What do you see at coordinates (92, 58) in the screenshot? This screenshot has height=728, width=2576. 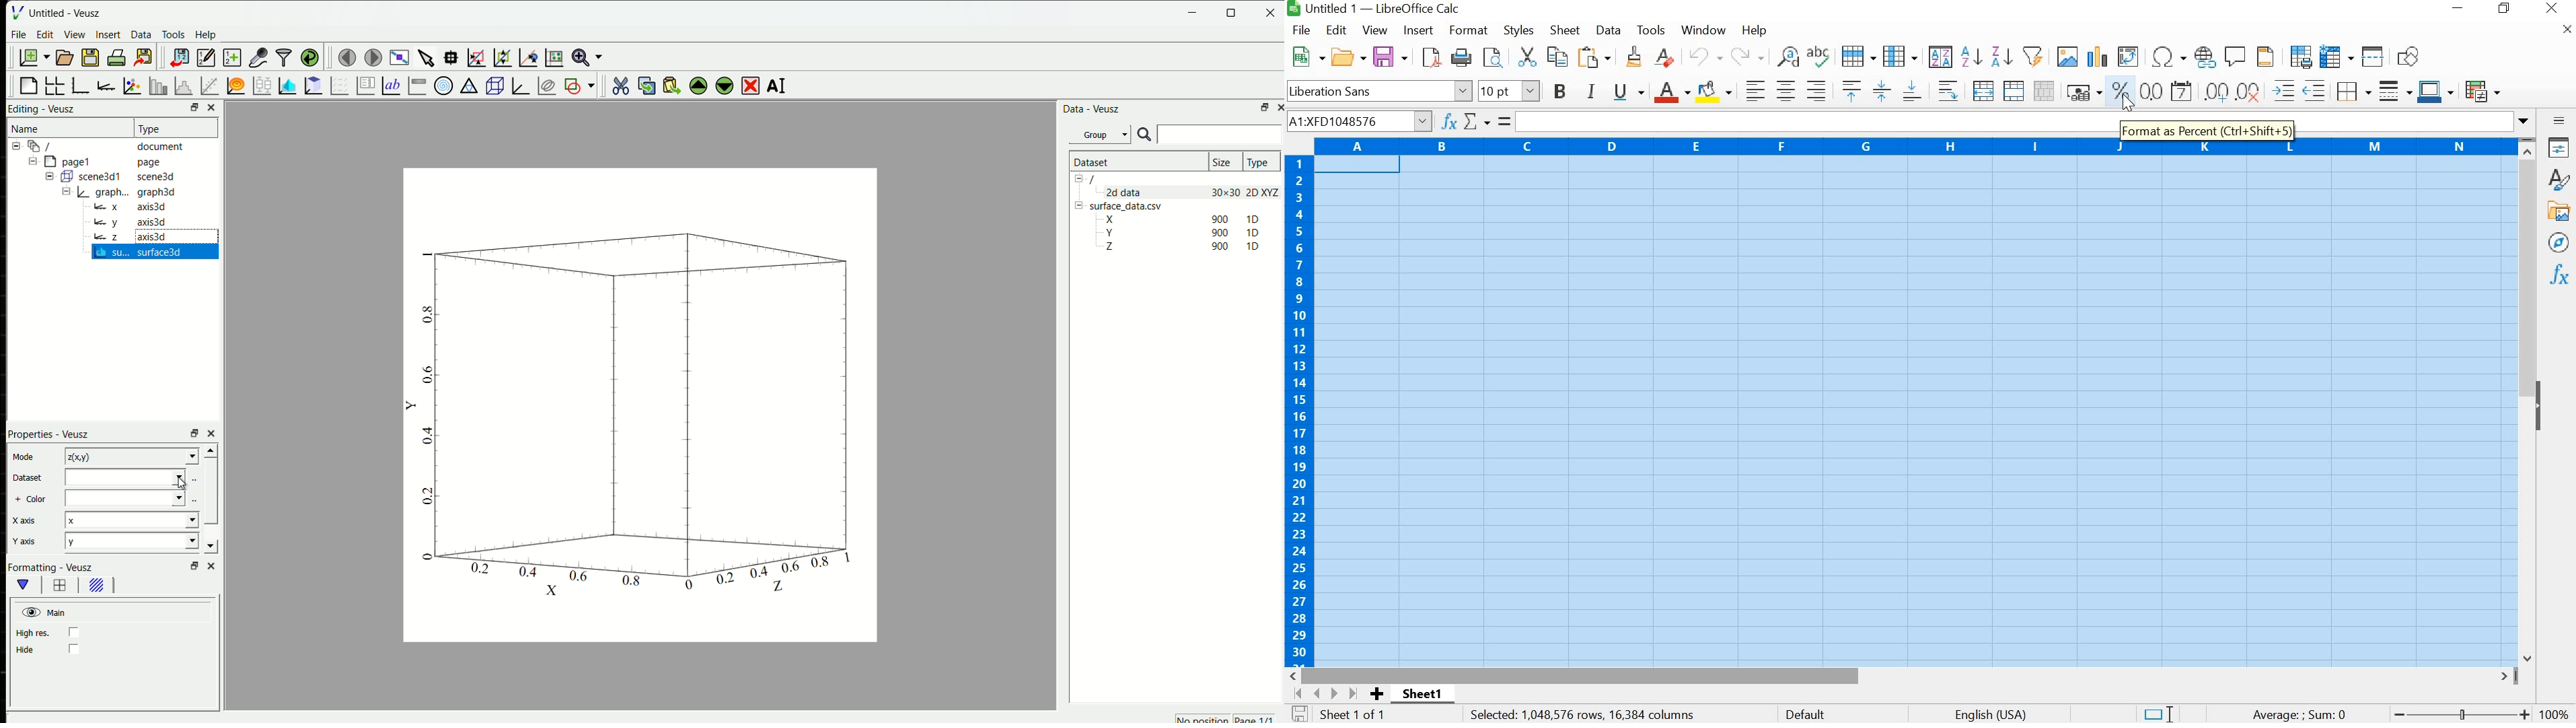 I see `save` at bounding box center [92, 58].